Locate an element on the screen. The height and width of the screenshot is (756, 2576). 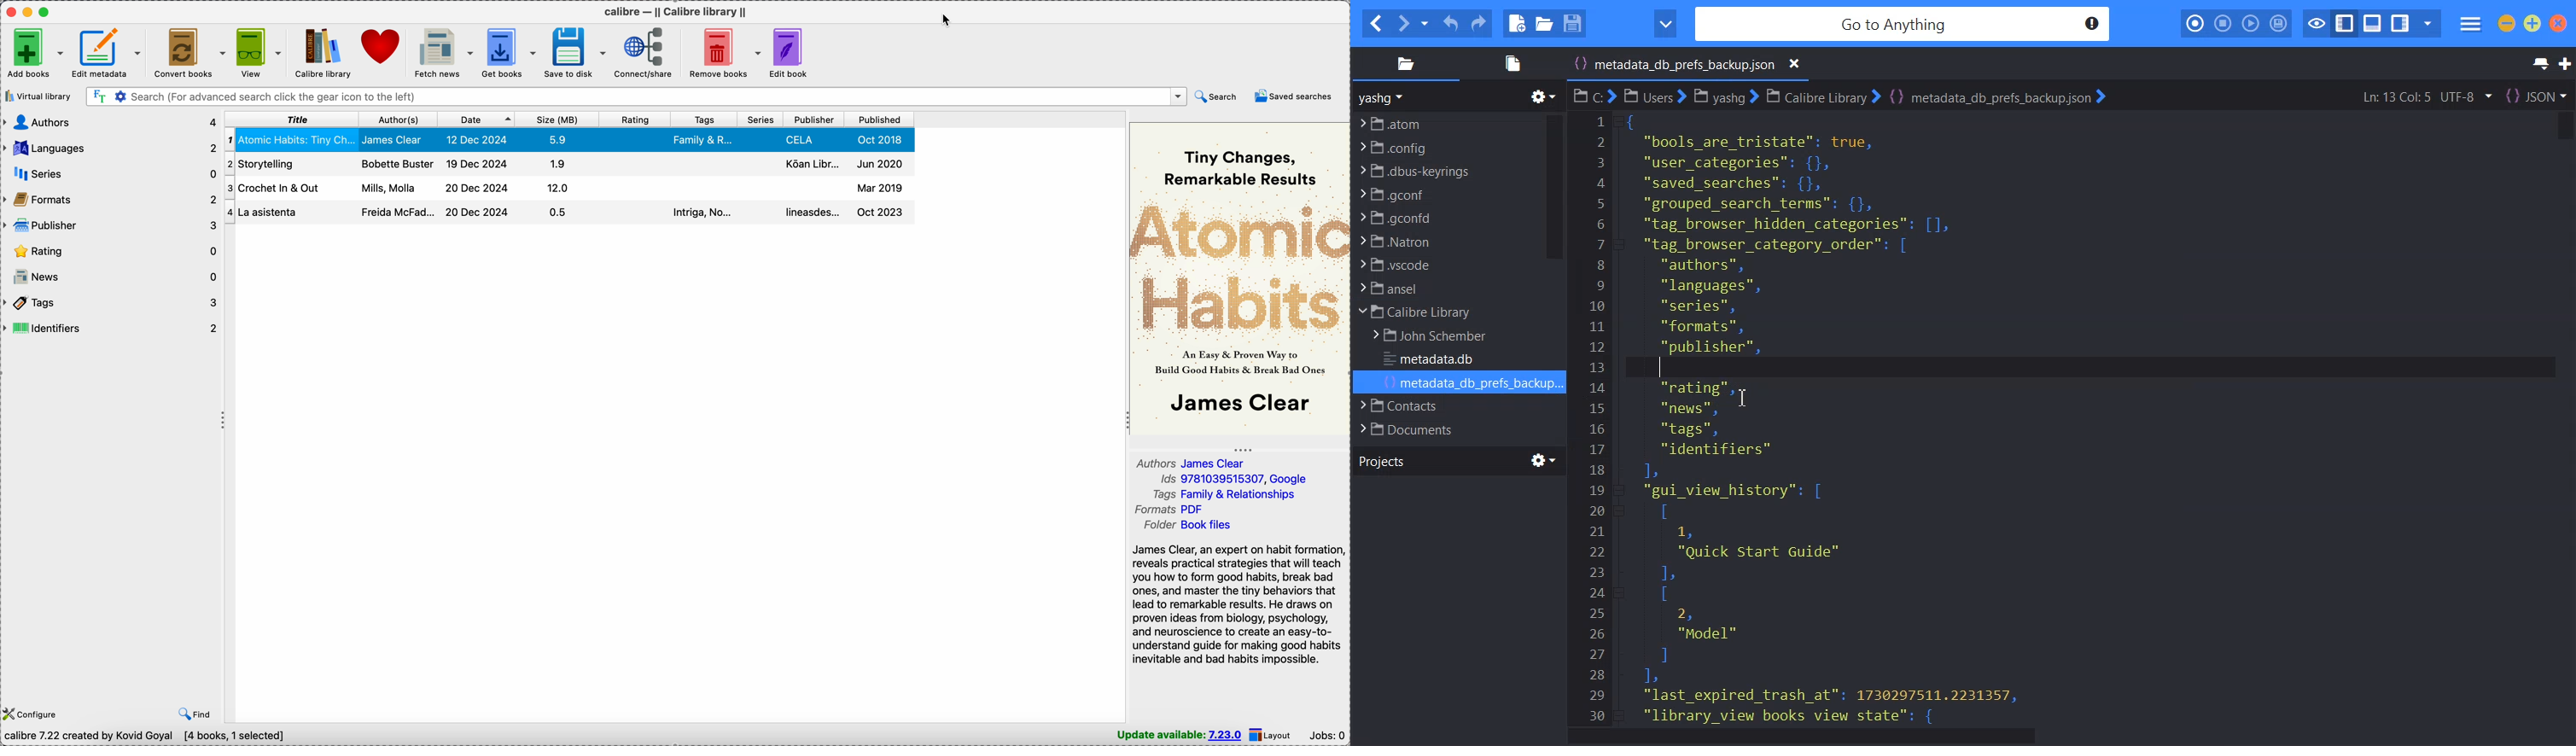
convert books is located at coordinates (191, 52).